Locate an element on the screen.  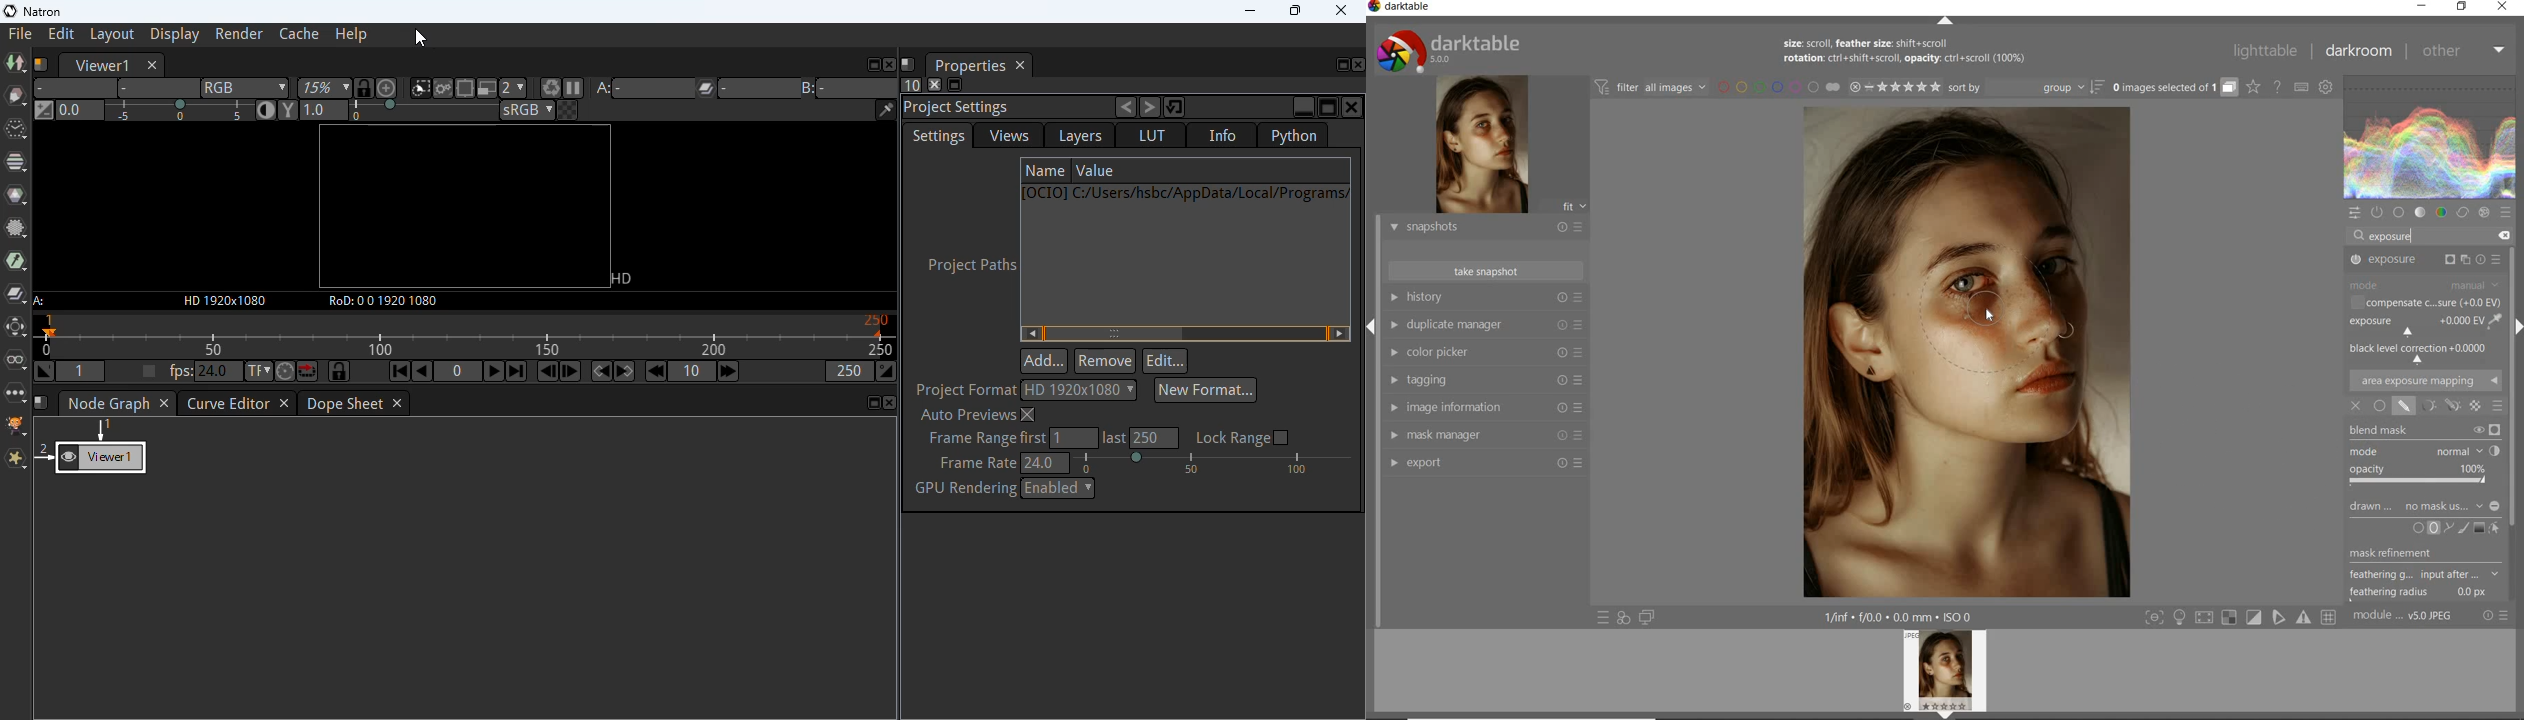
tone is located at coordinates (2420, 212).